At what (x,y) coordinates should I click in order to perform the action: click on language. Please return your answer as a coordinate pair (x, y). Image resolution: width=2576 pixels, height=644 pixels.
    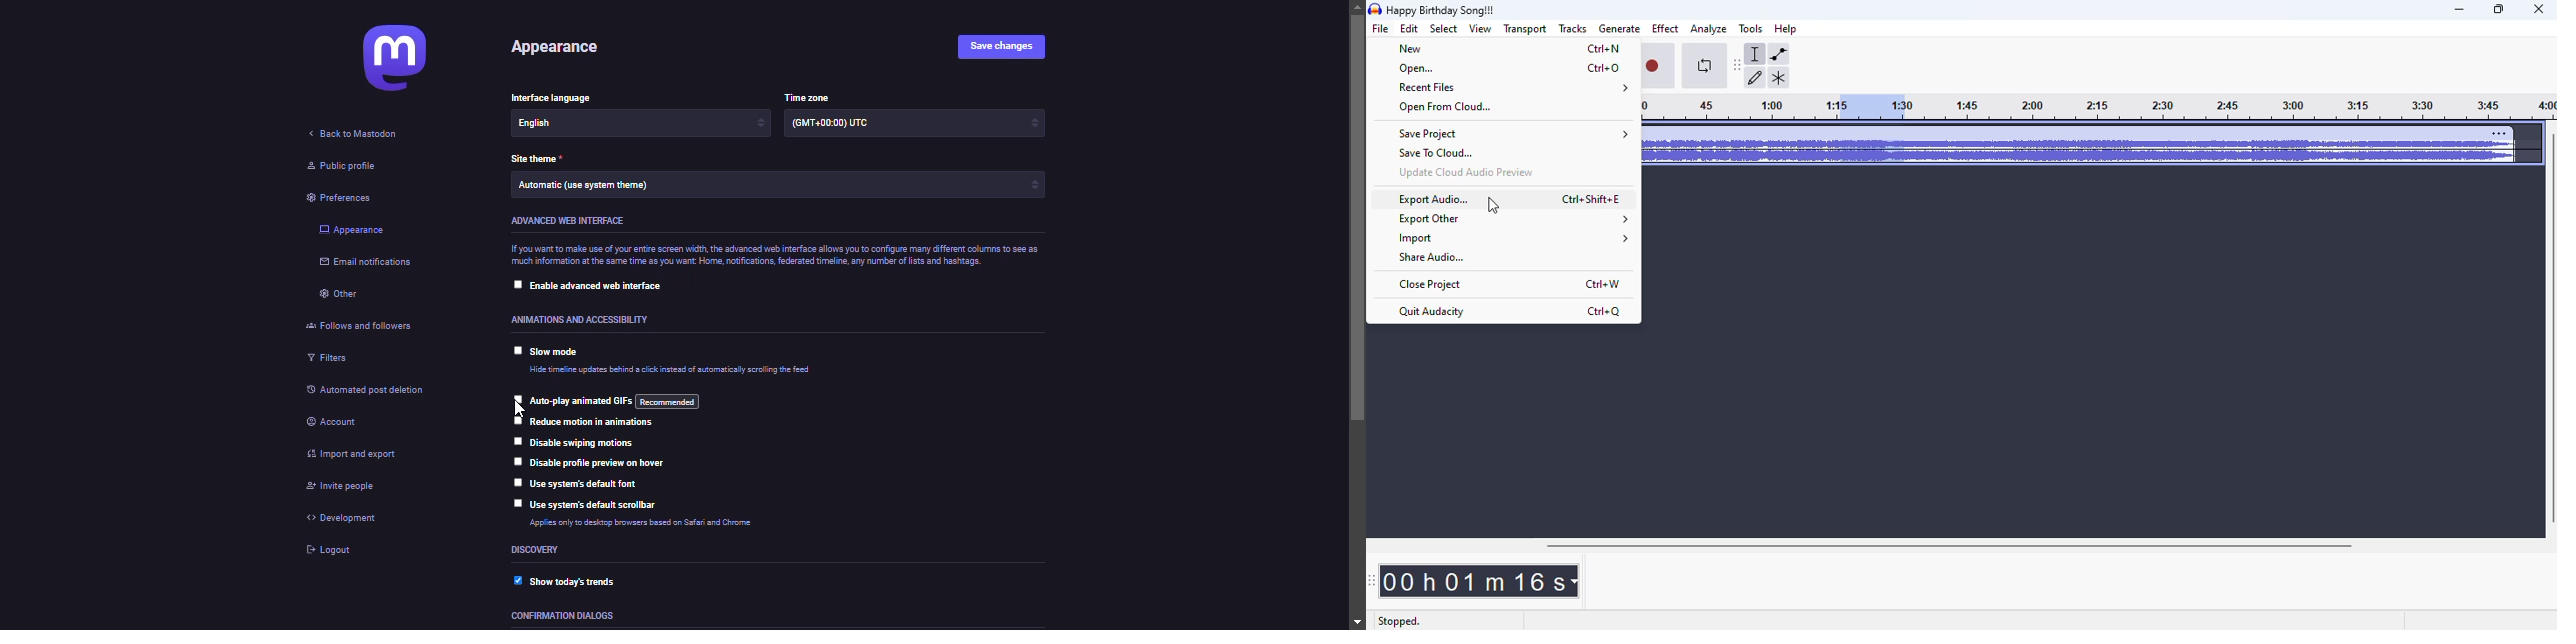
    Looking at the image, I should click on (558, 127).